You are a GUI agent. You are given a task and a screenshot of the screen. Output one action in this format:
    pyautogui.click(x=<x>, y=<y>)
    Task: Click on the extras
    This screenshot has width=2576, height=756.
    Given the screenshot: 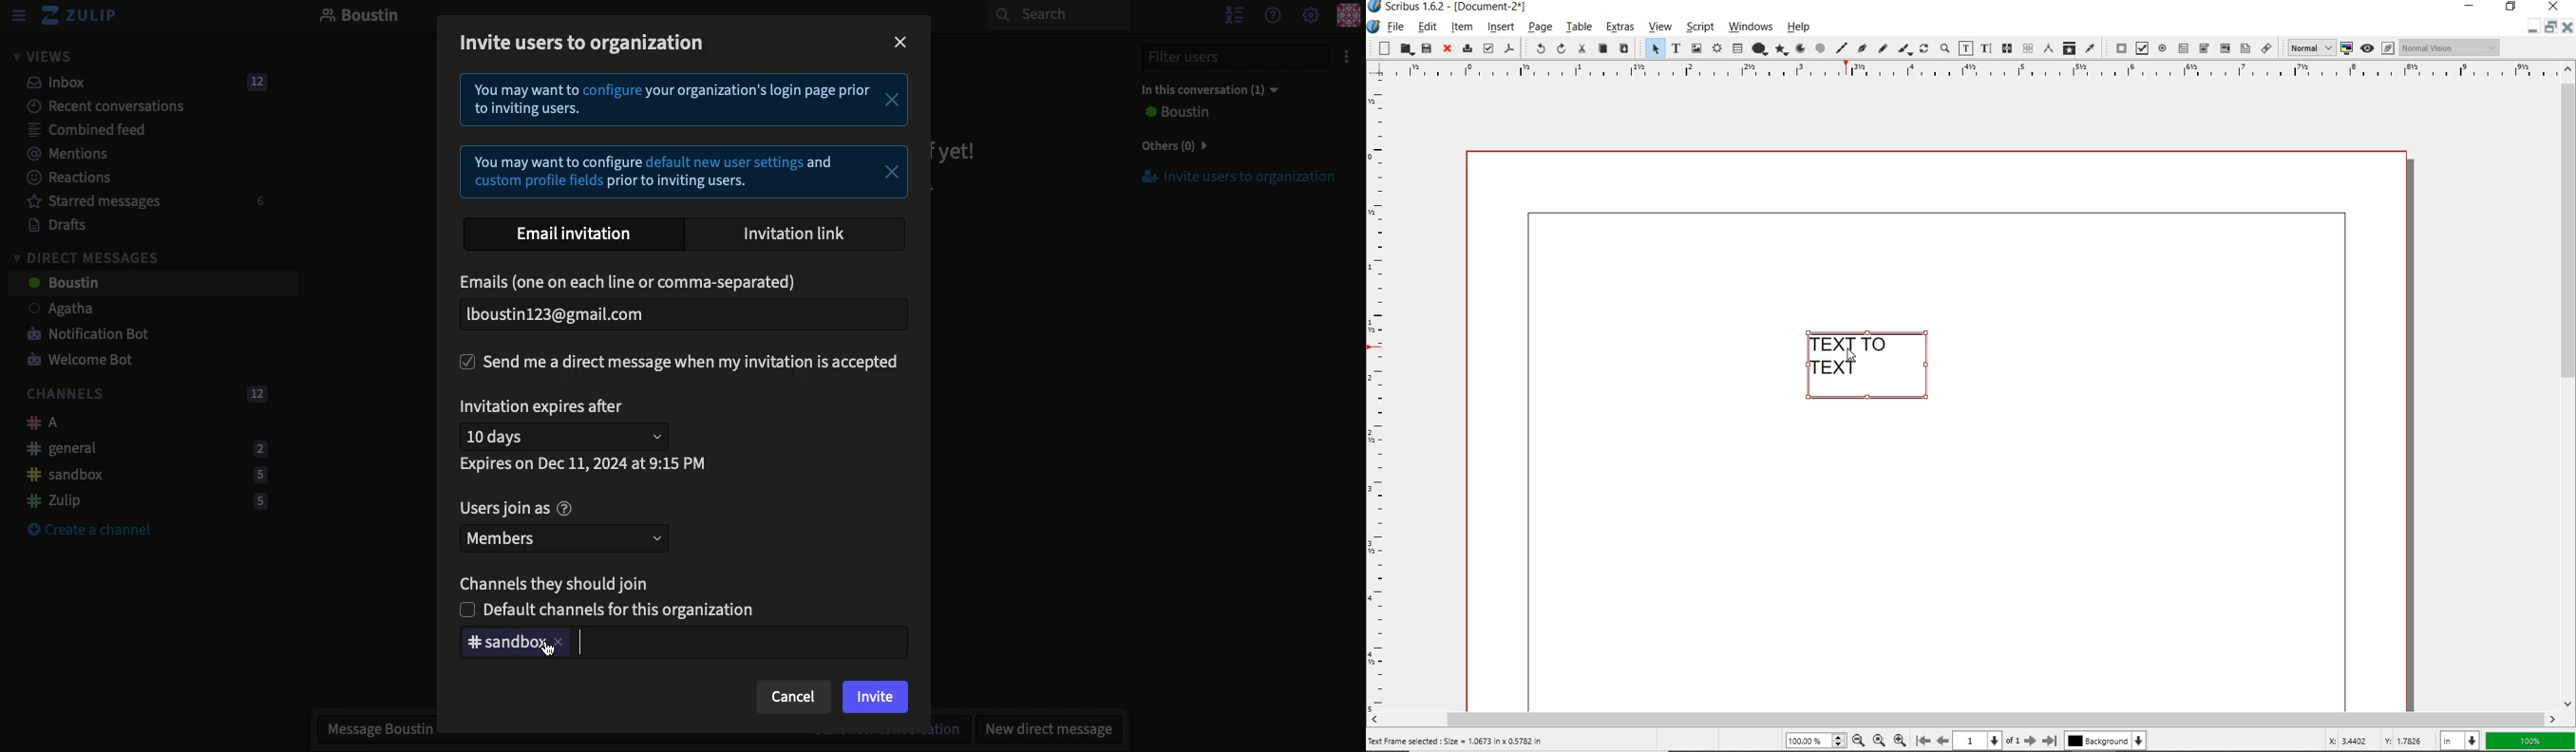 What is the action you would take?
    pyautogui.click(x=1620, y=27)
    